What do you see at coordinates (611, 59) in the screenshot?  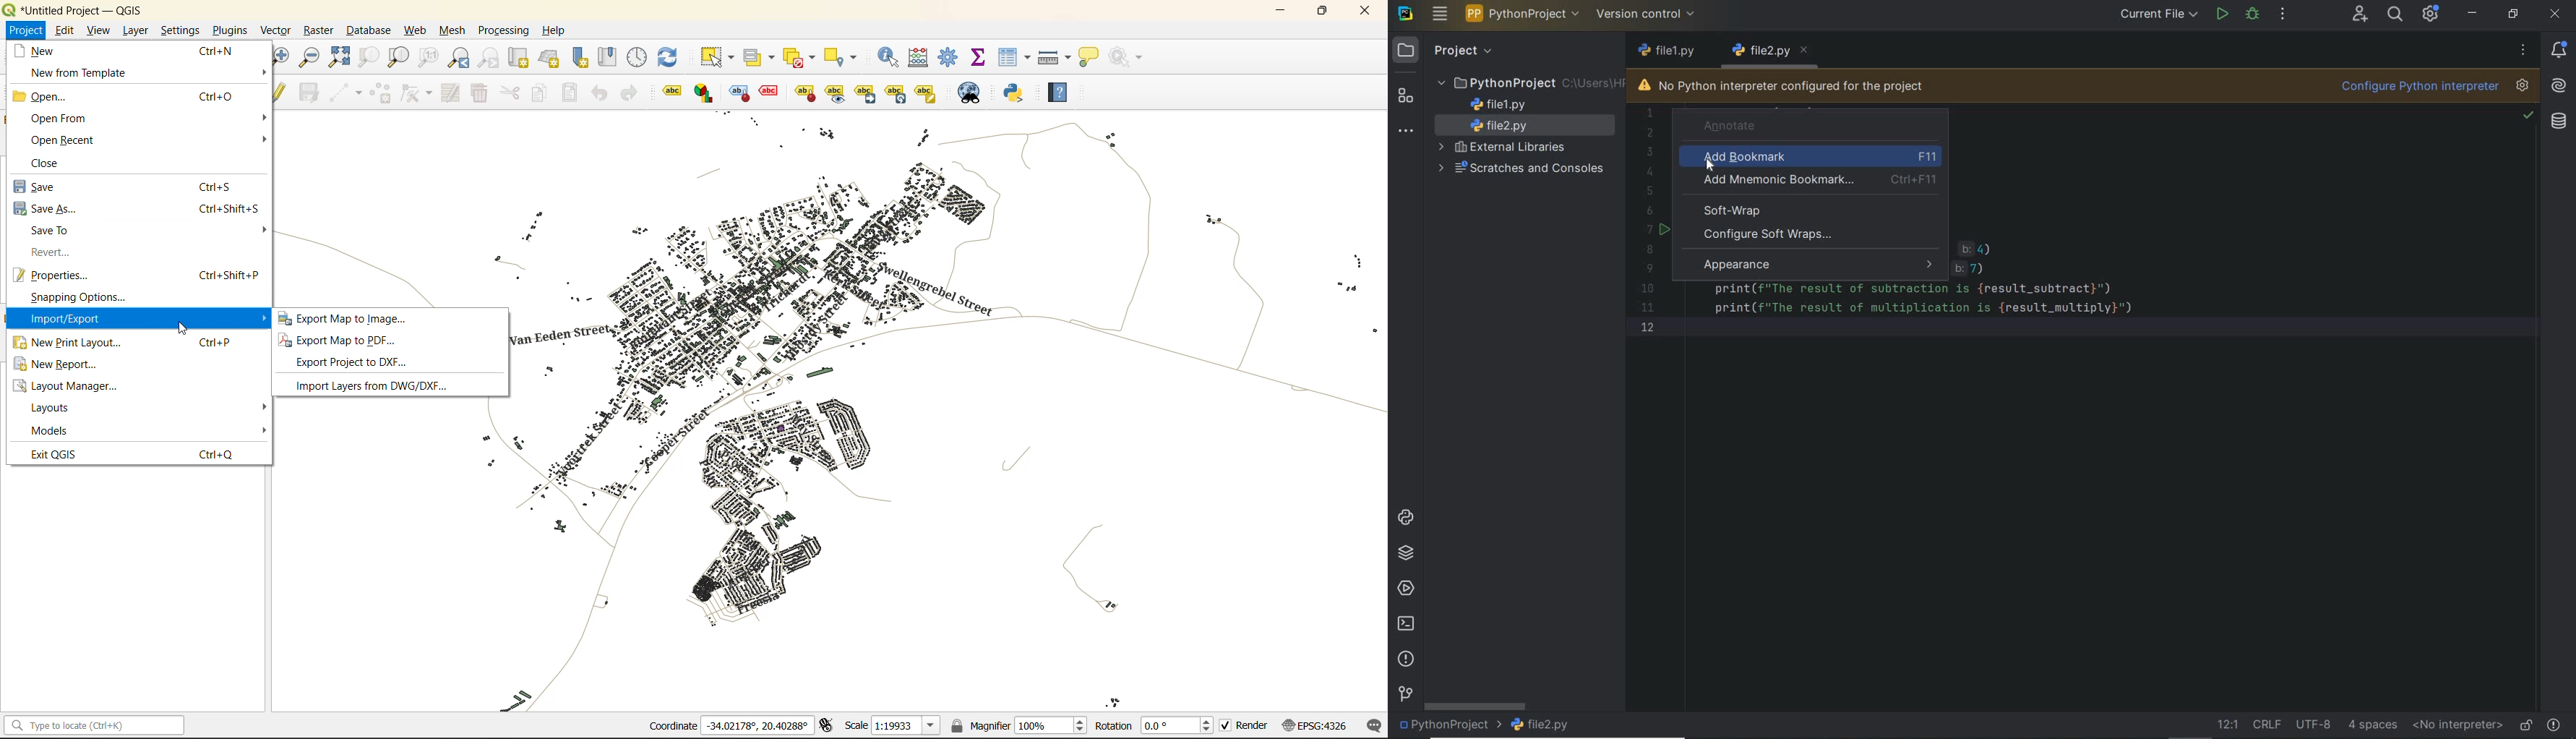 I see `show spatial bookmark` at bounding box center [611, 59].